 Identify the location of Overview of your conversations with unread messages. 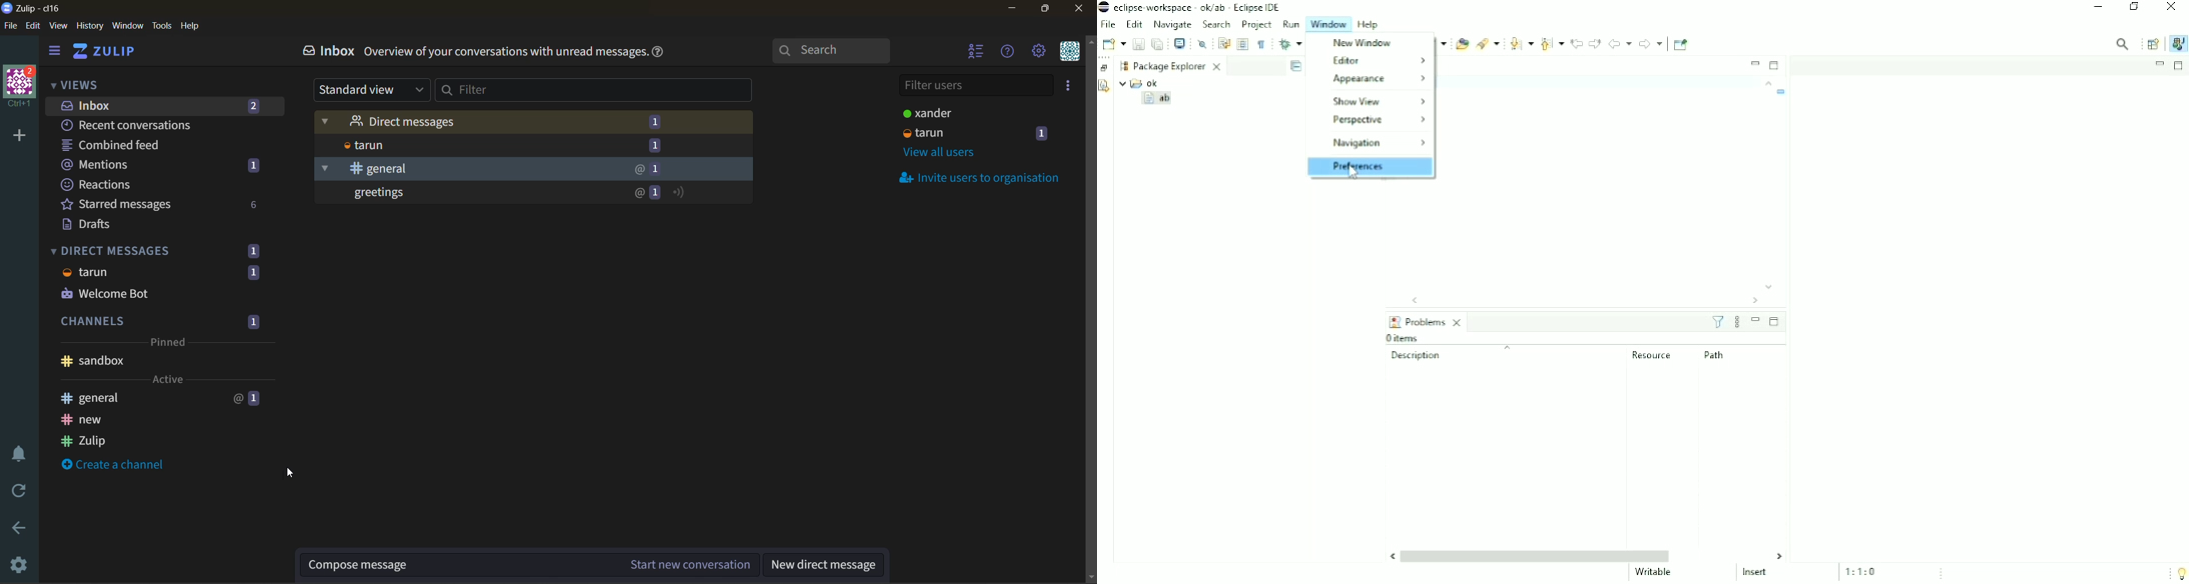
(505, 53).